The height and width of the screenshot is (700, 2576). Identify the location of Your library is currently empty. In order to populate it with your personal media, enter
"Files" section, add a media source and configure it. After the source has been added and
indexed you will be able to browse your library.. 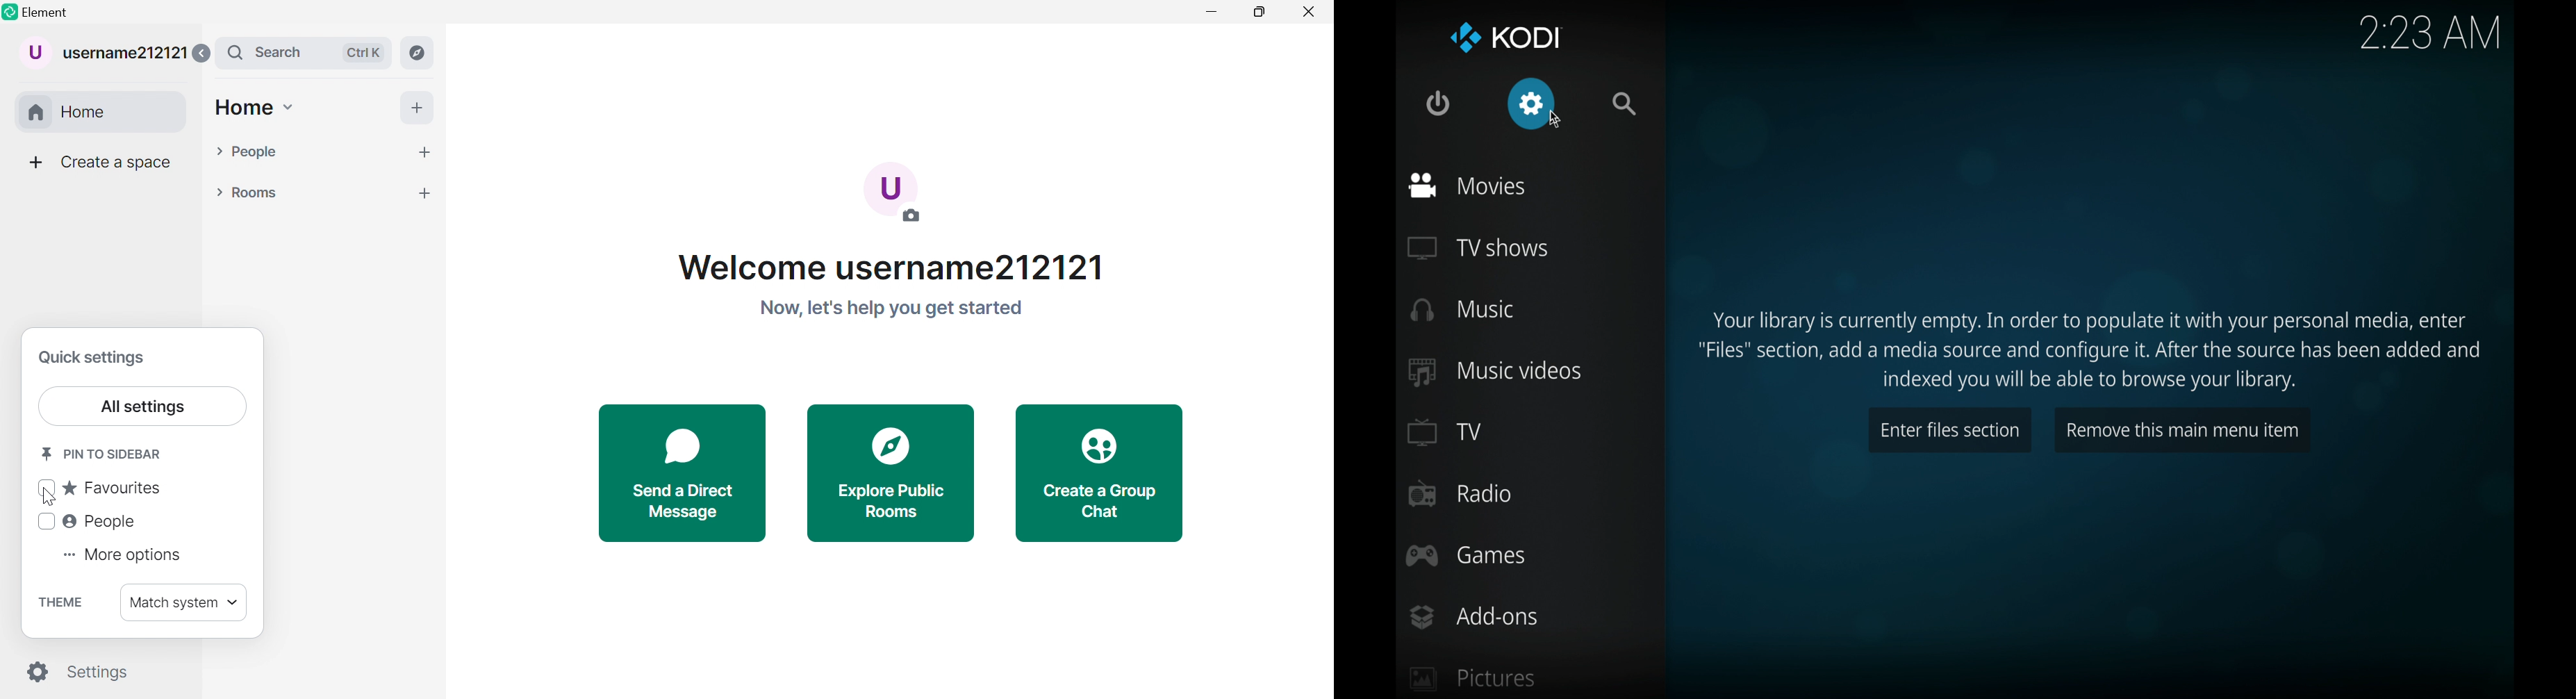
(2096, 348).